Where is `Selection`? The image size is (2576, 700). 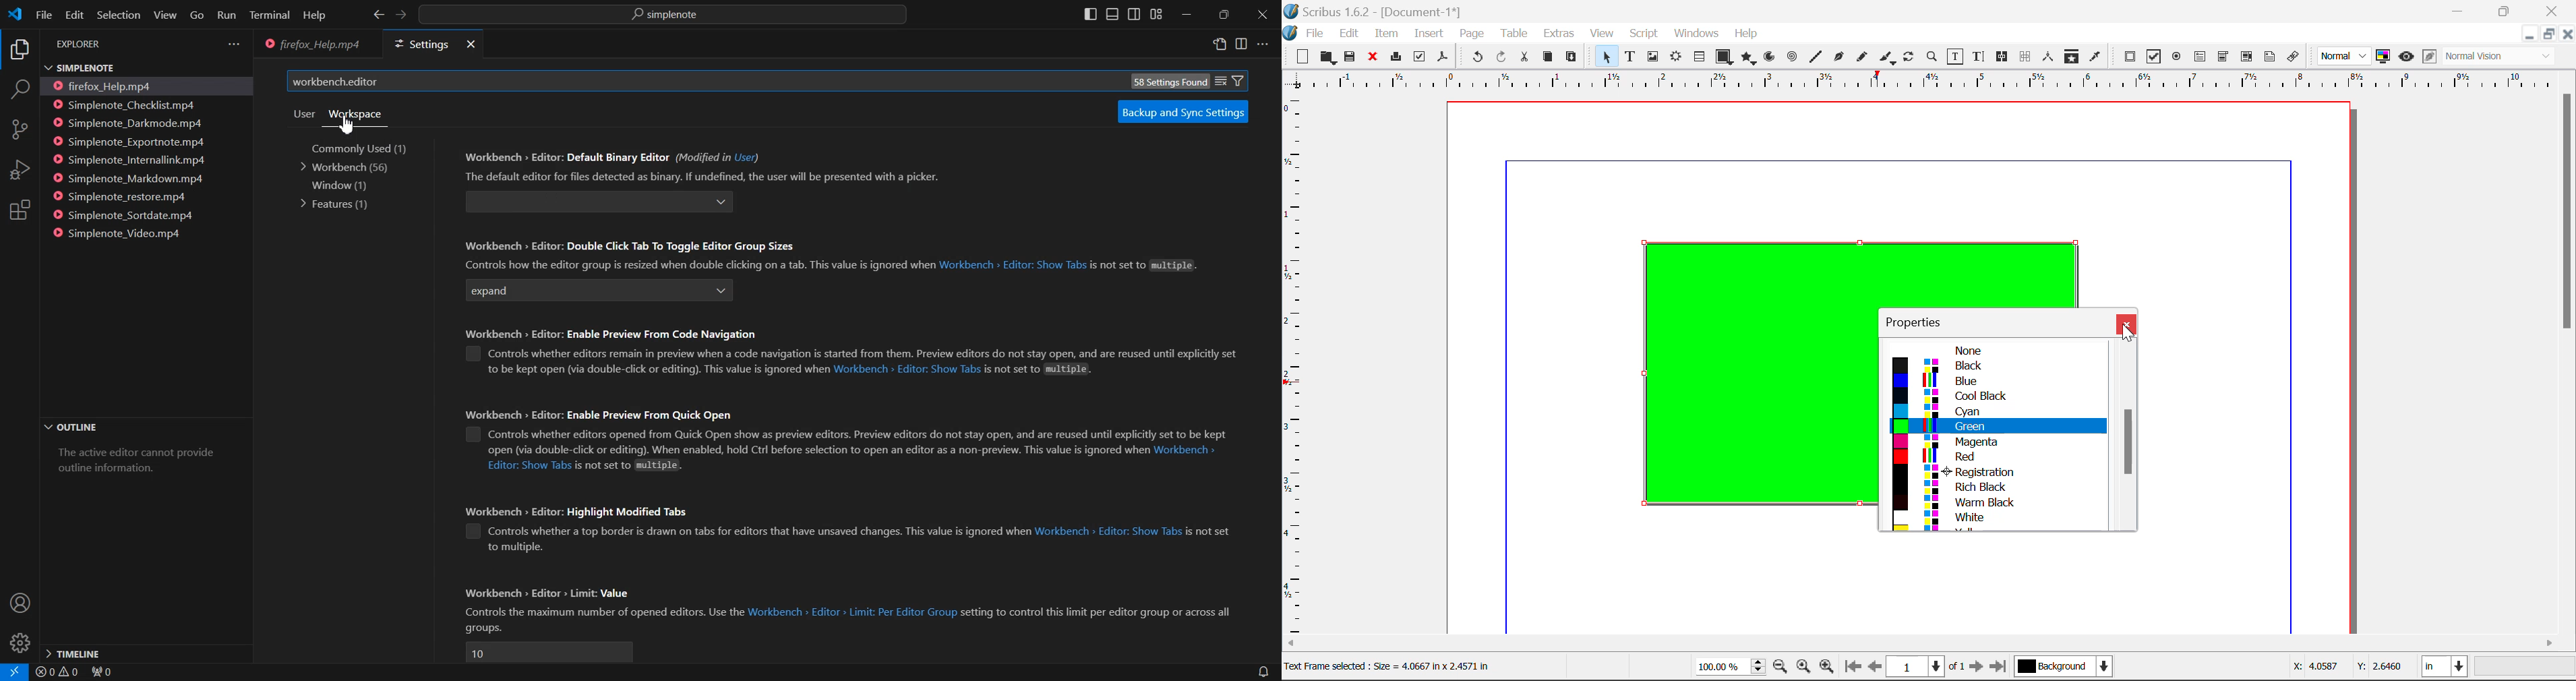 Selection is located at coordinates (117, 15).